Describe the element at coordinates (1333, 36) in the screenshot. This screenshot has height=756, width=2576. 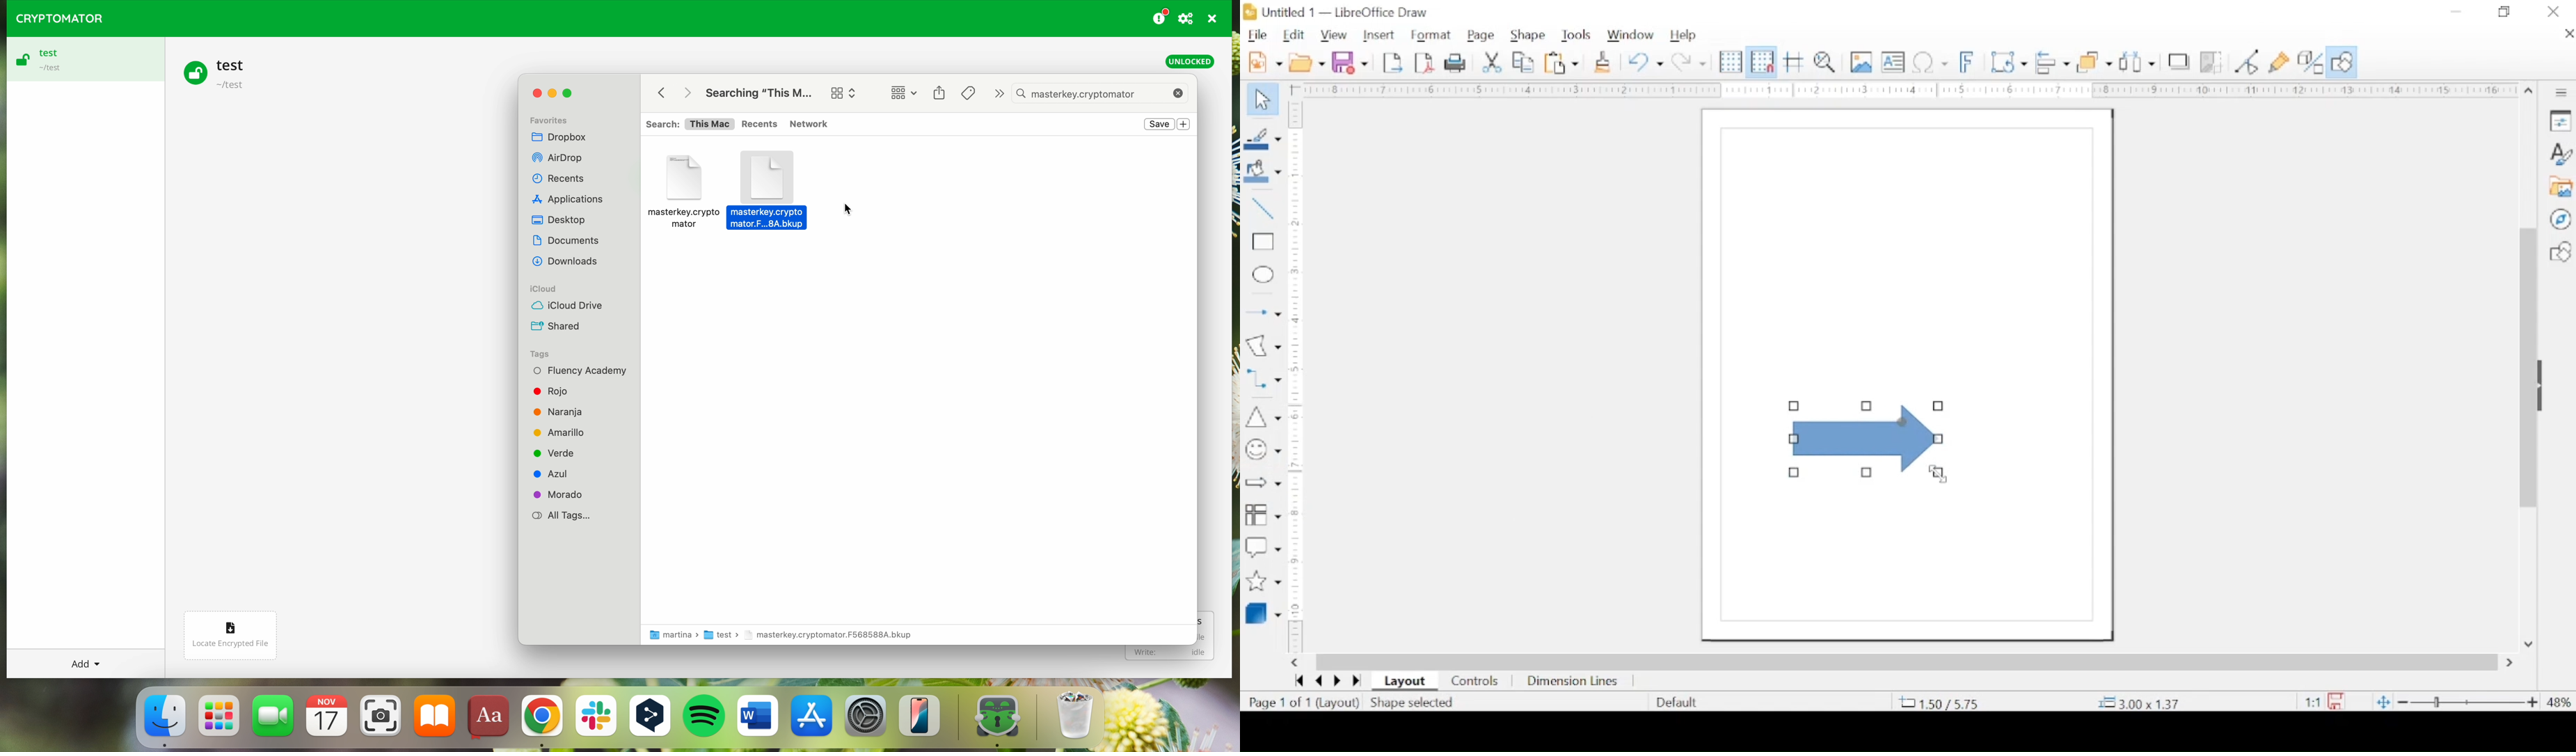
I see `view` at that location.